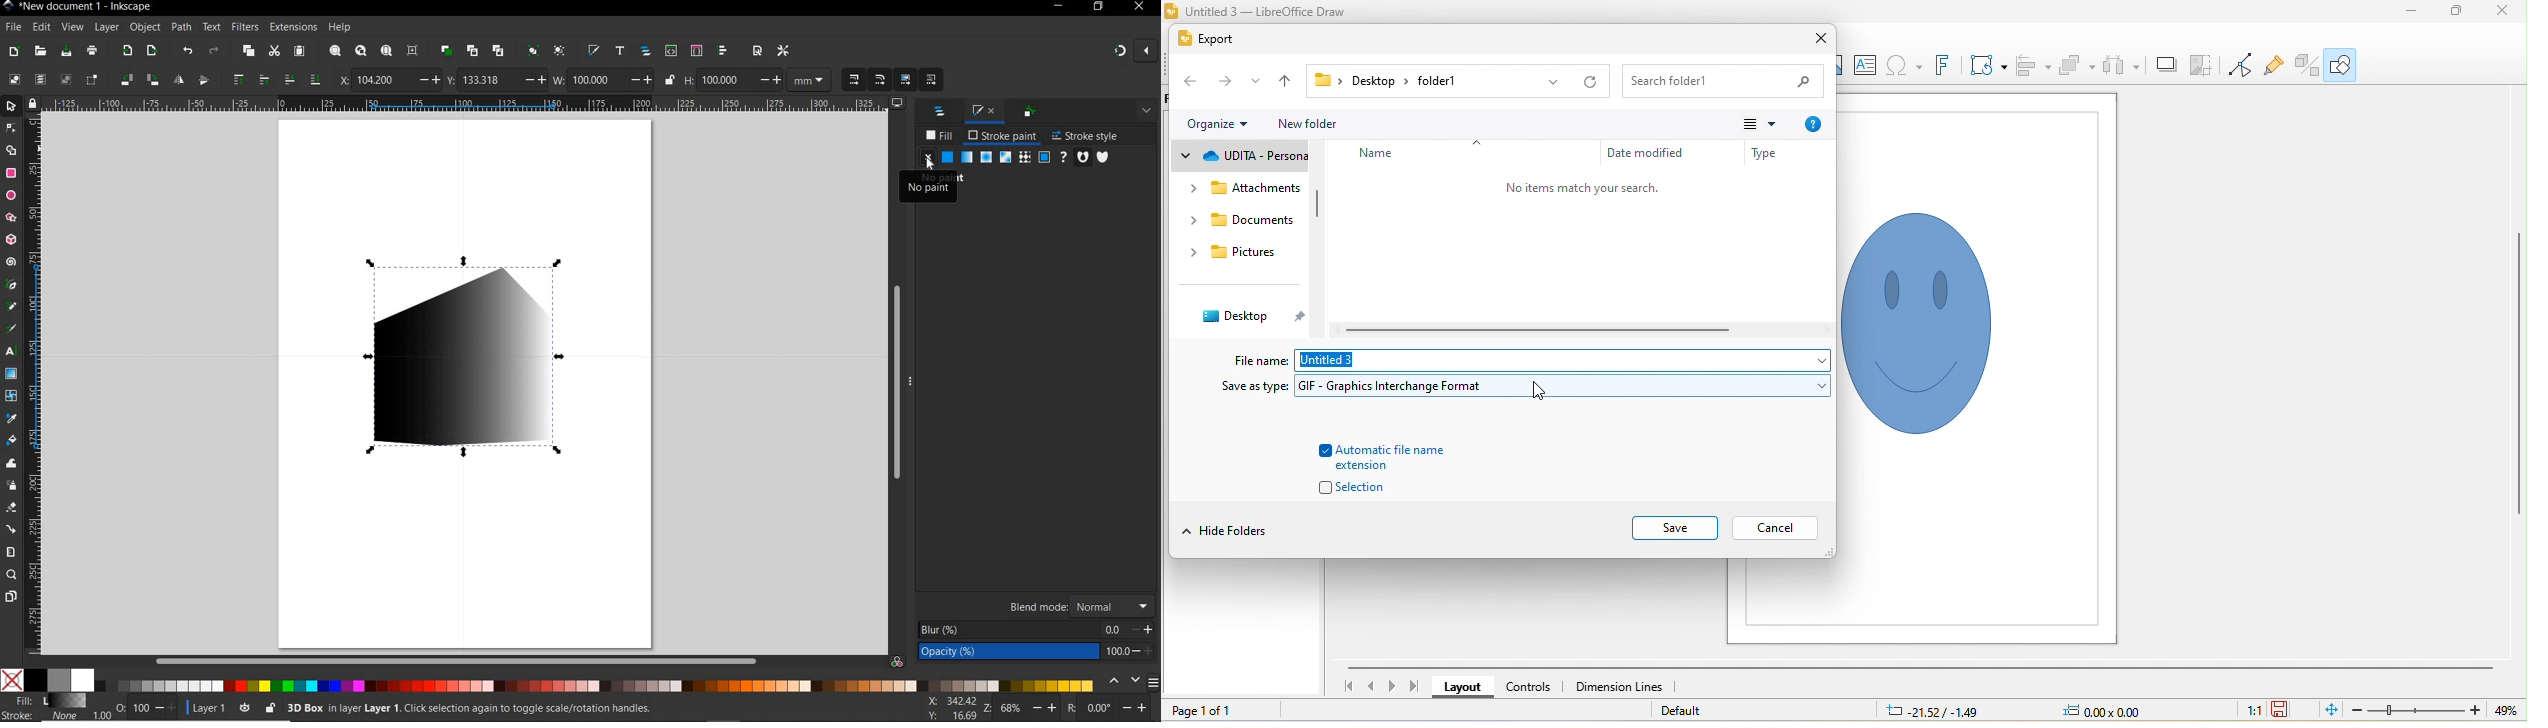 The width and height of the screenshot is (2548, 728). What do you see at coordinates (1556, 84) in the screenshot?
I see `drop down` at bounding box center [1556, 84].